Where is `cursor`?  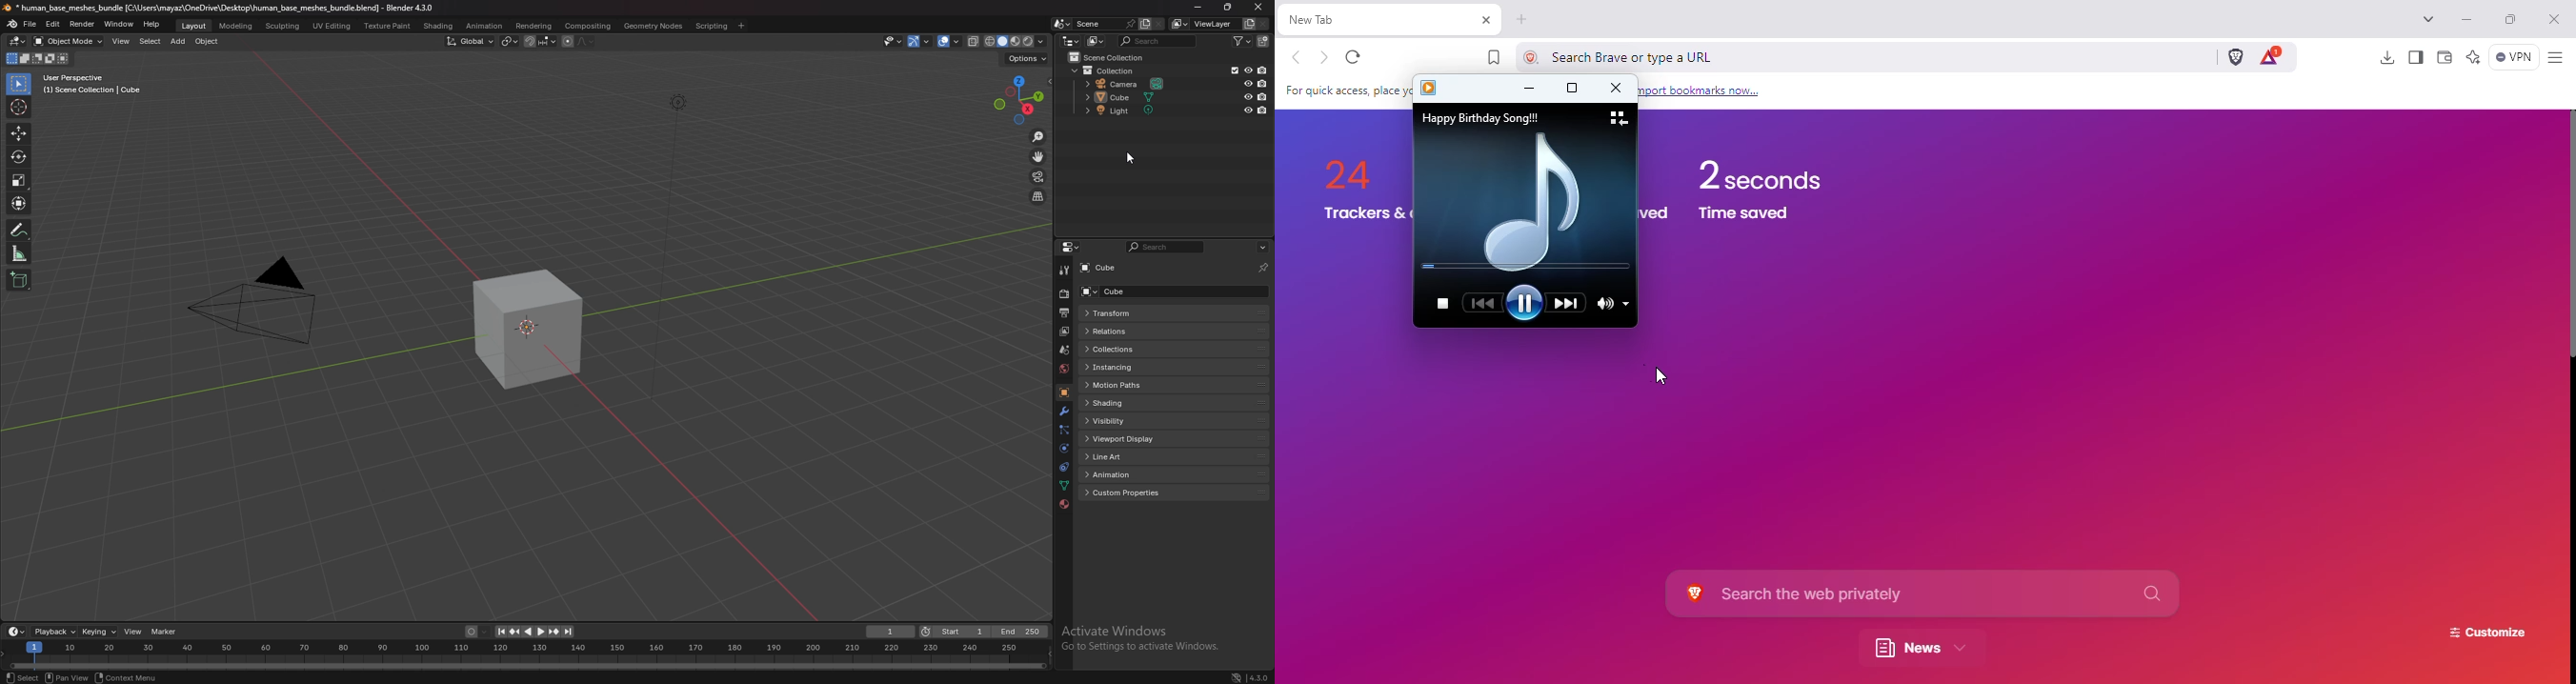 cursor is located at coordinates (19, 107).